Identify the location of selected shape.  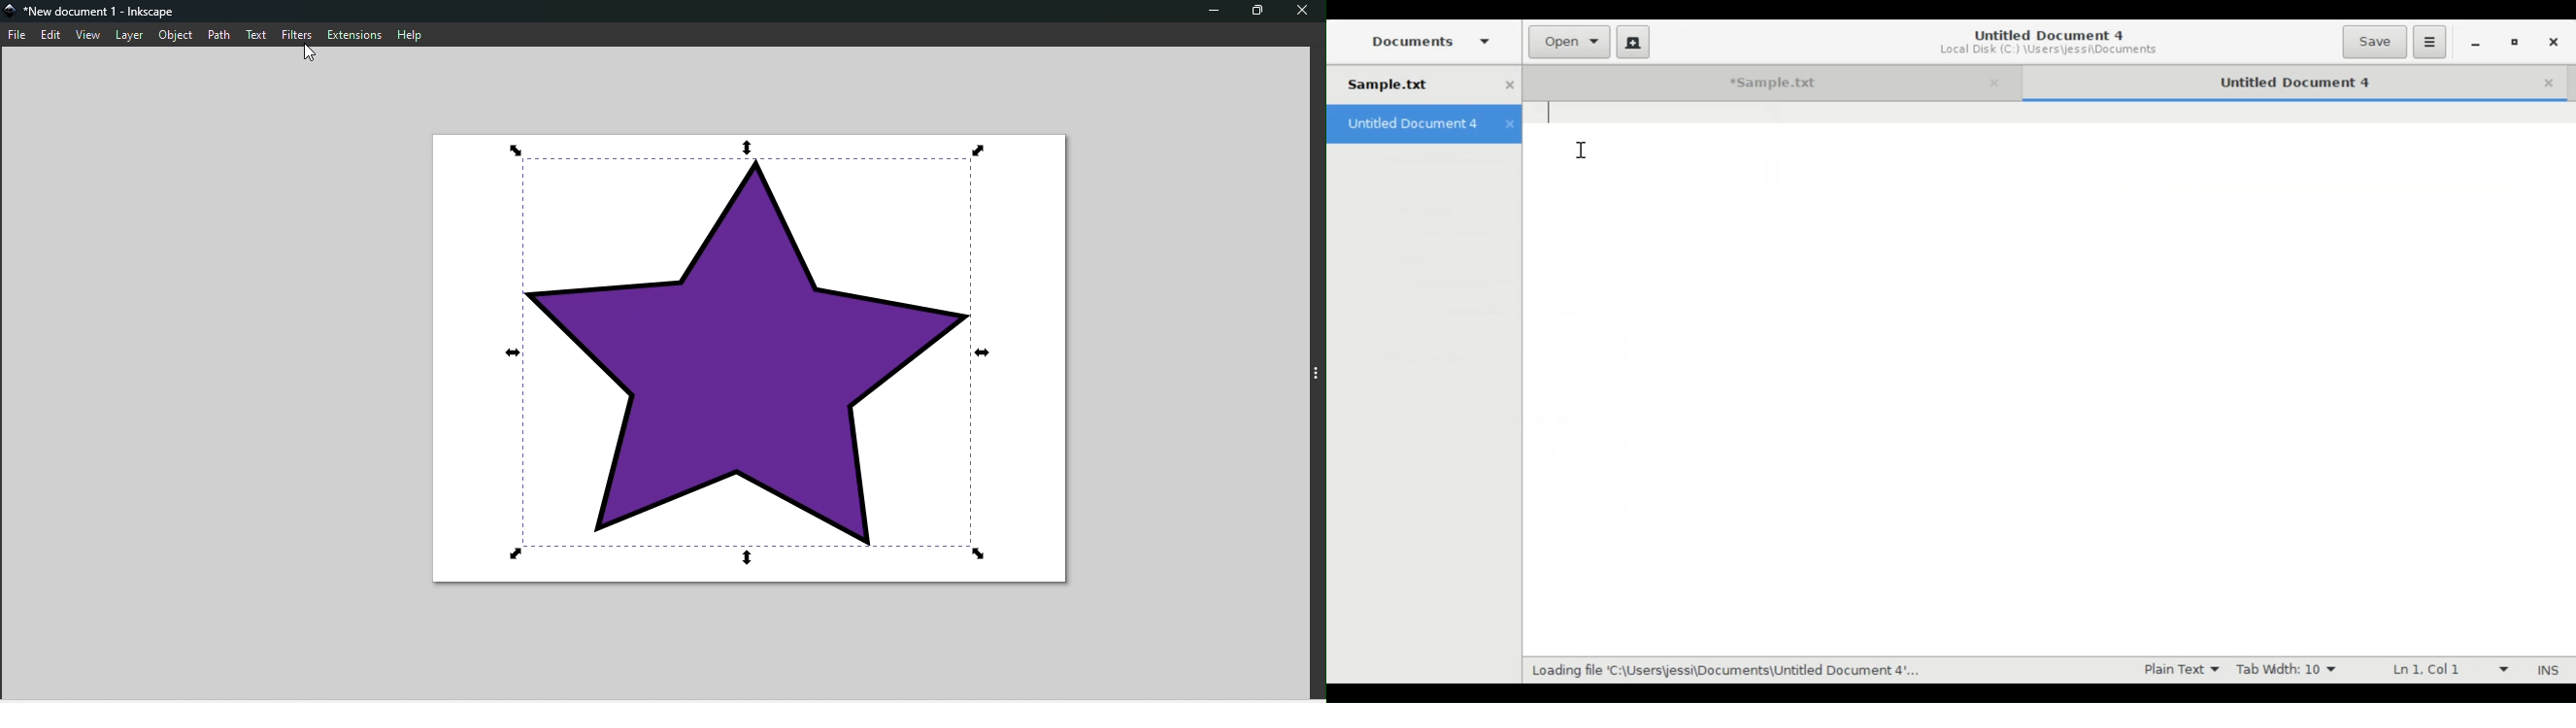
(748, 352).